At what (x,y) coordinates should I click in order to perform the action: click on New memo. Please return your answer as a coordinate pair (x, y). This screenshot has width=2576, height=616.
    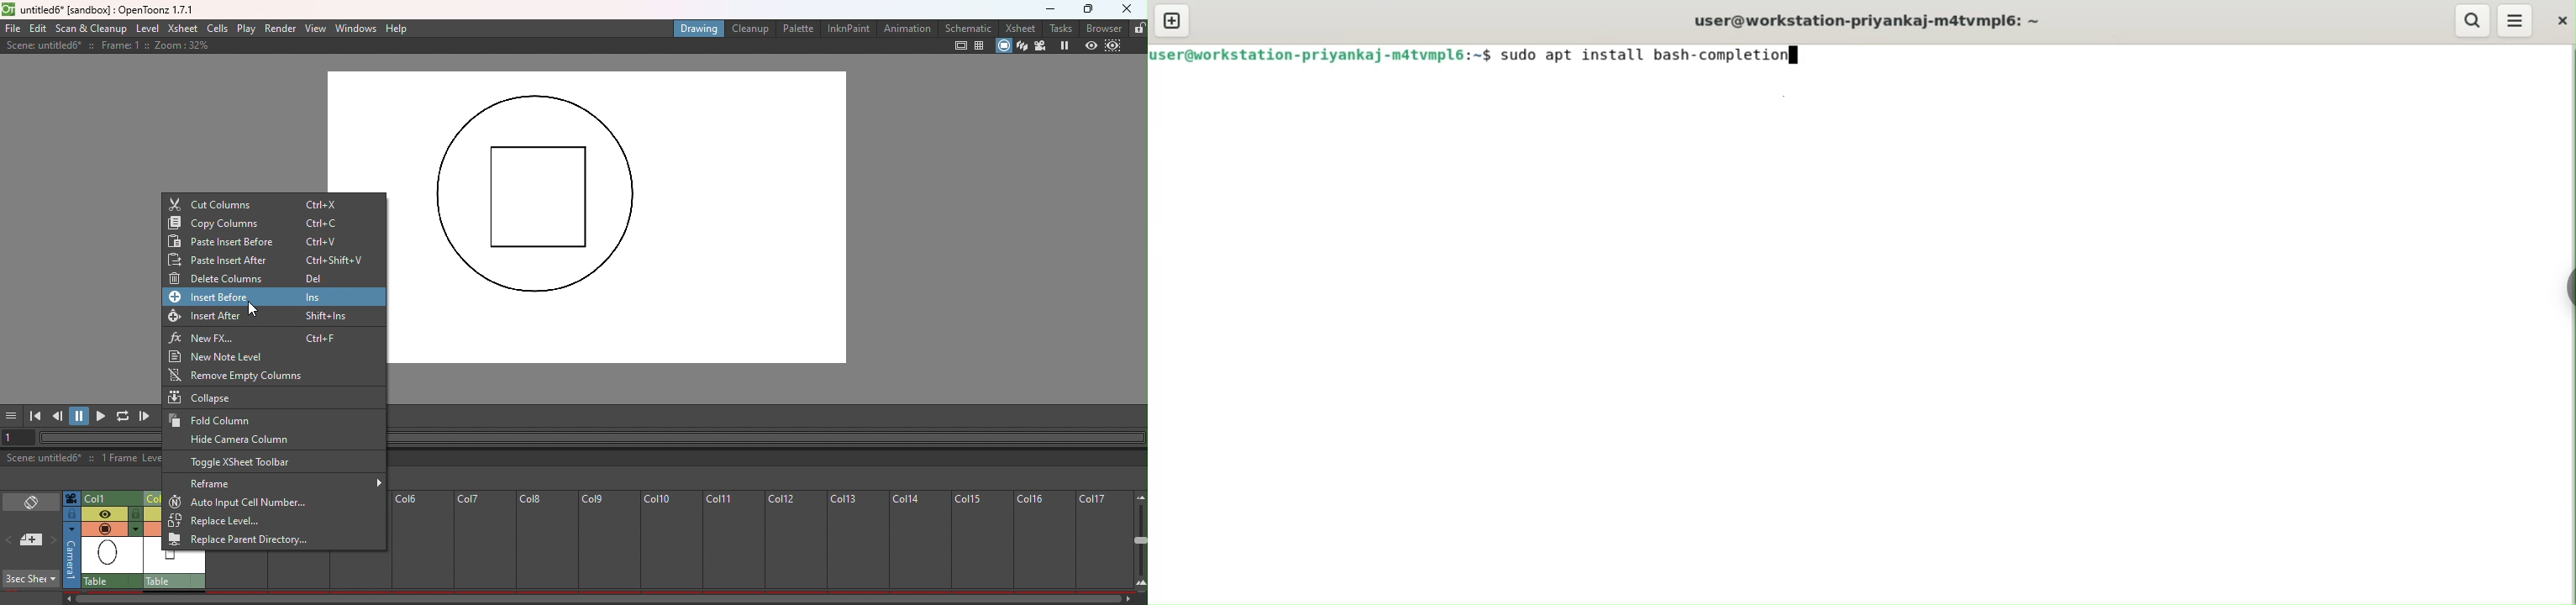
    Looking at the image, I should click on (31, 540).